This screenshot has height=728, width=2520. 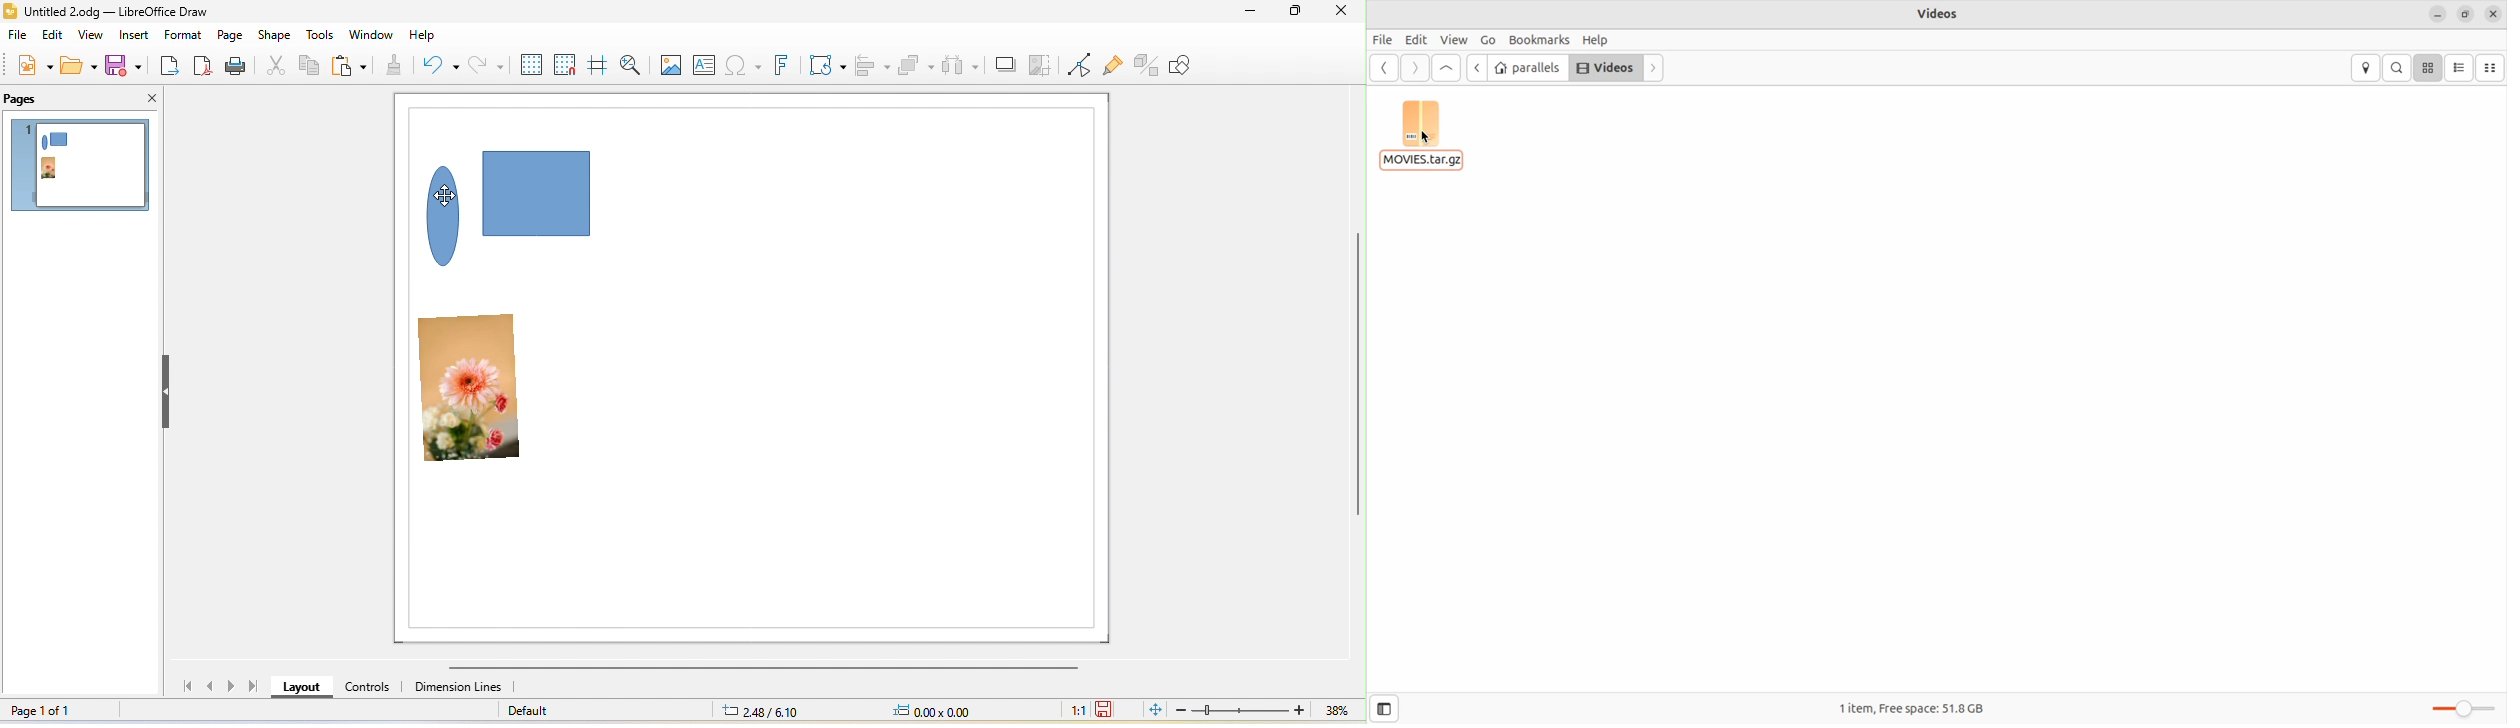 I want to click on save, so click(x=124, y=69).